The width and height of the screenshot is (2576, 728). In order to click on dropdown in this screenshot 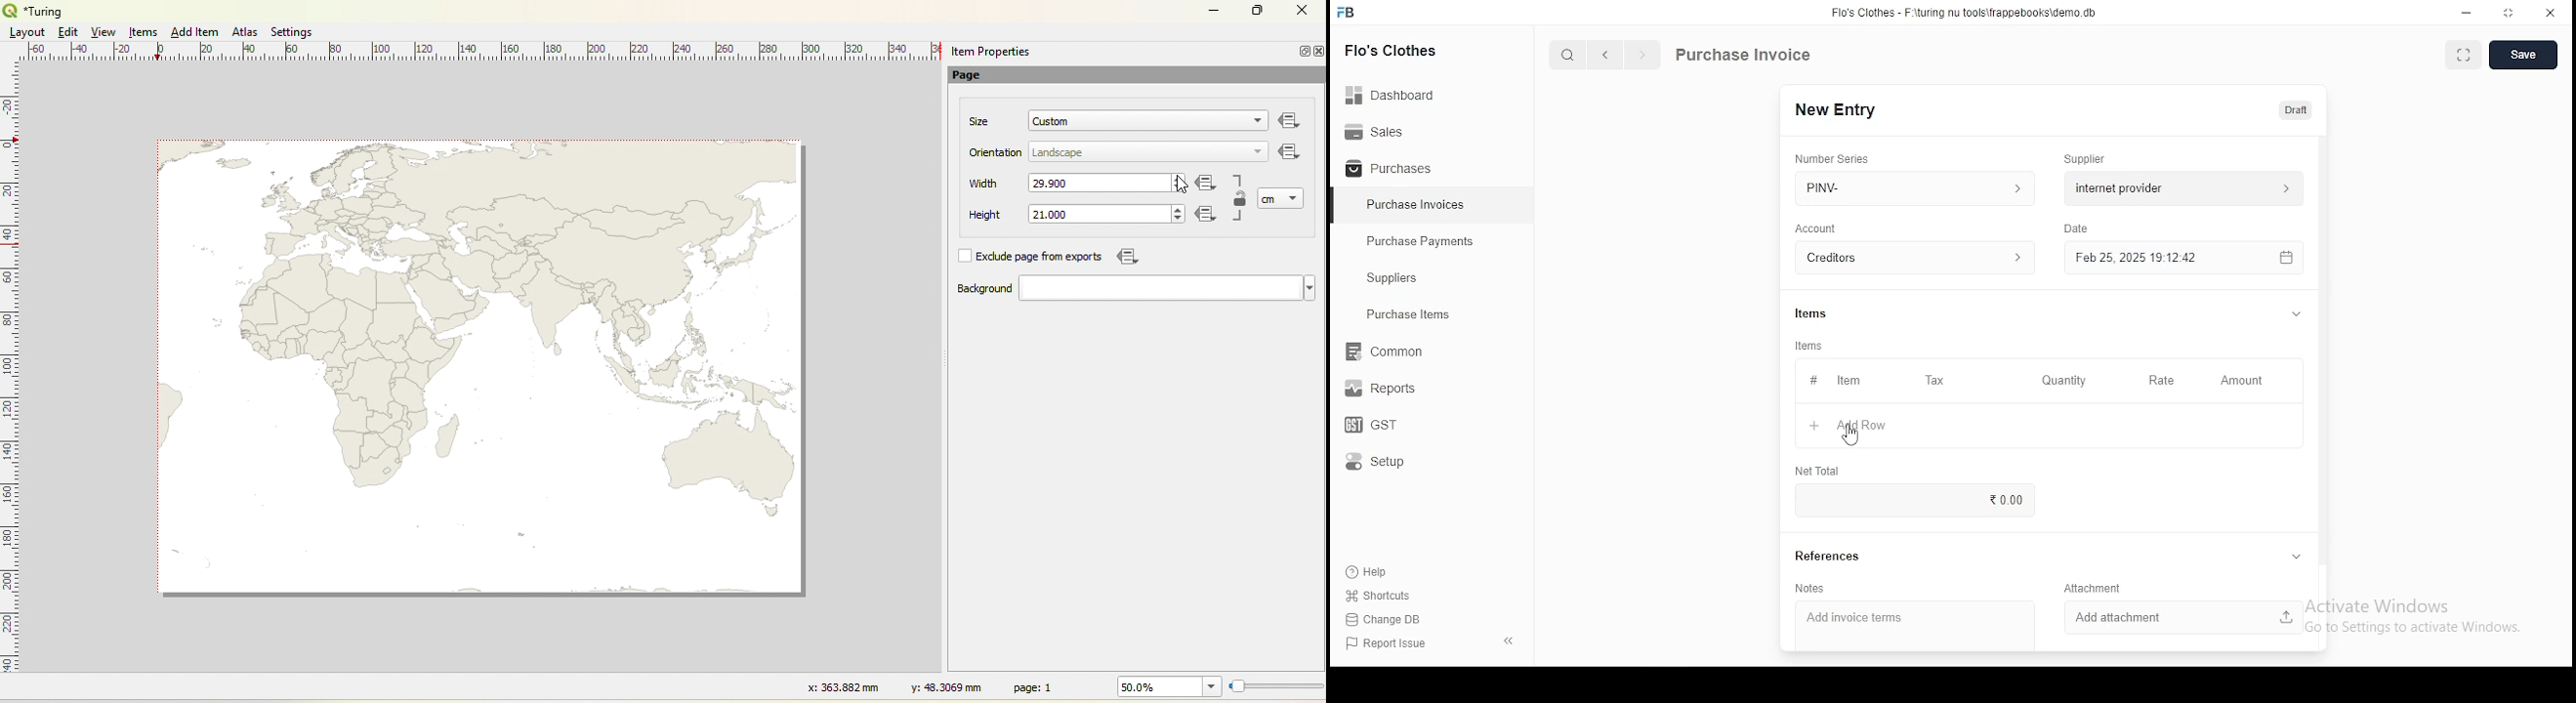, I will do `click(1167, 288)`.